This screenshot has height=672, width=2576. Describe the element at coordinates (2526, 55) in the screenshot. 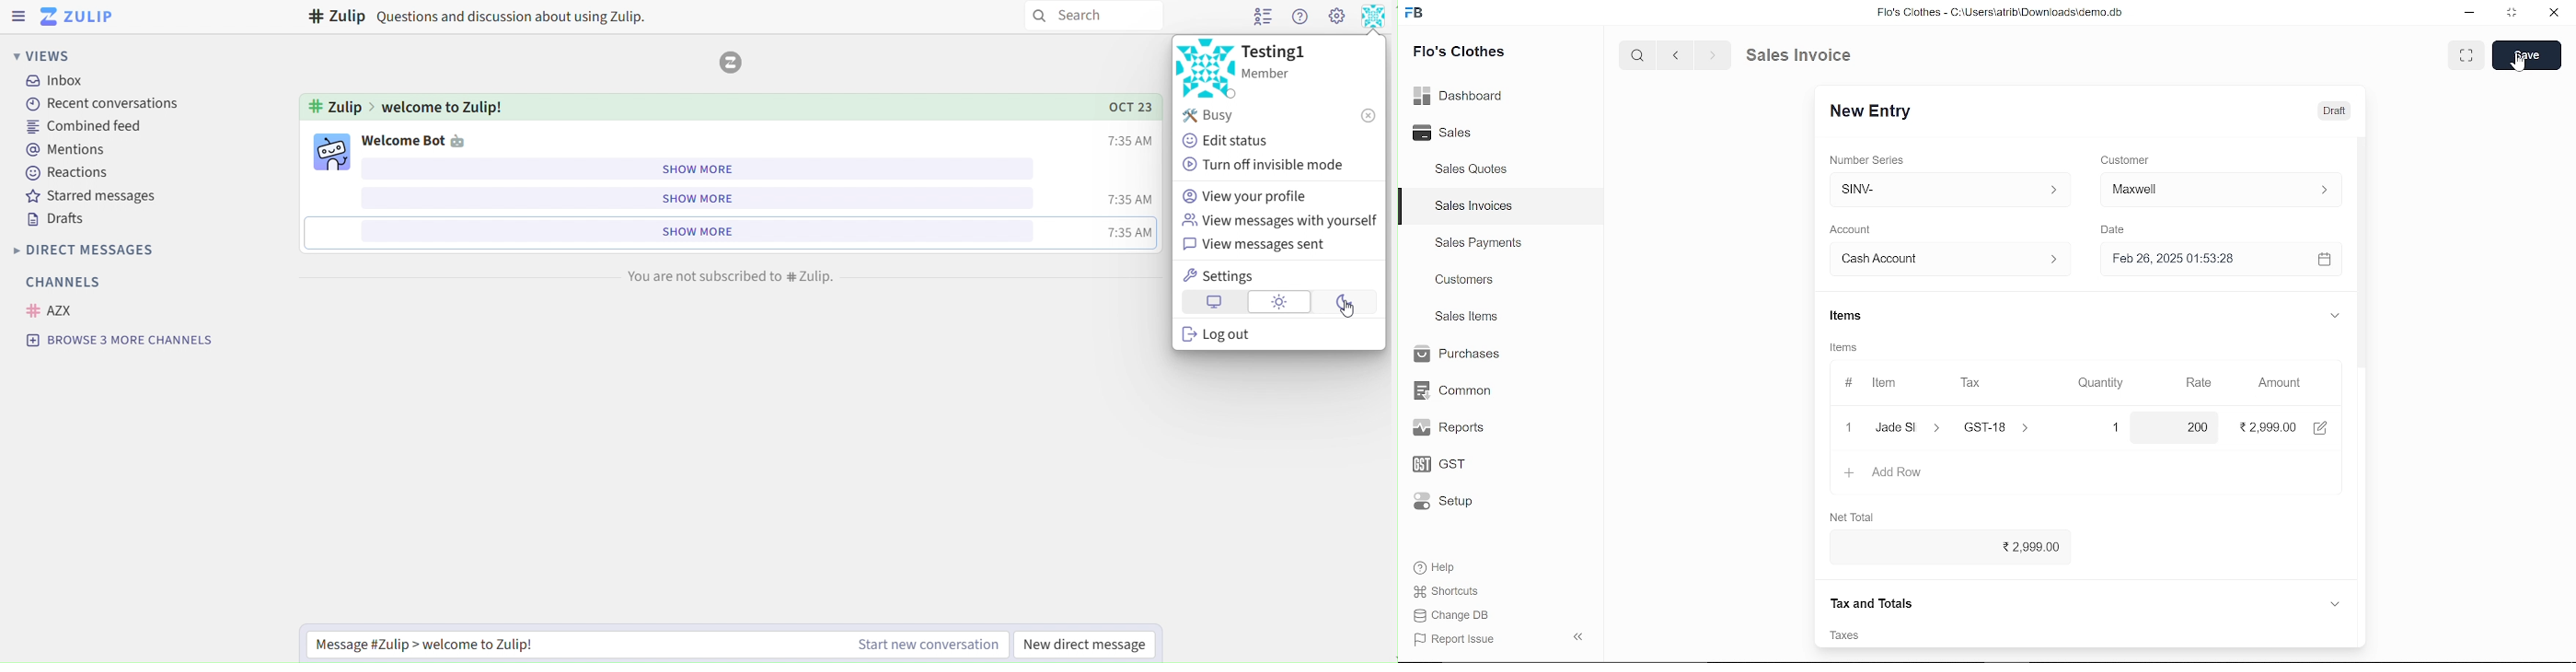

I see `save` at that location.